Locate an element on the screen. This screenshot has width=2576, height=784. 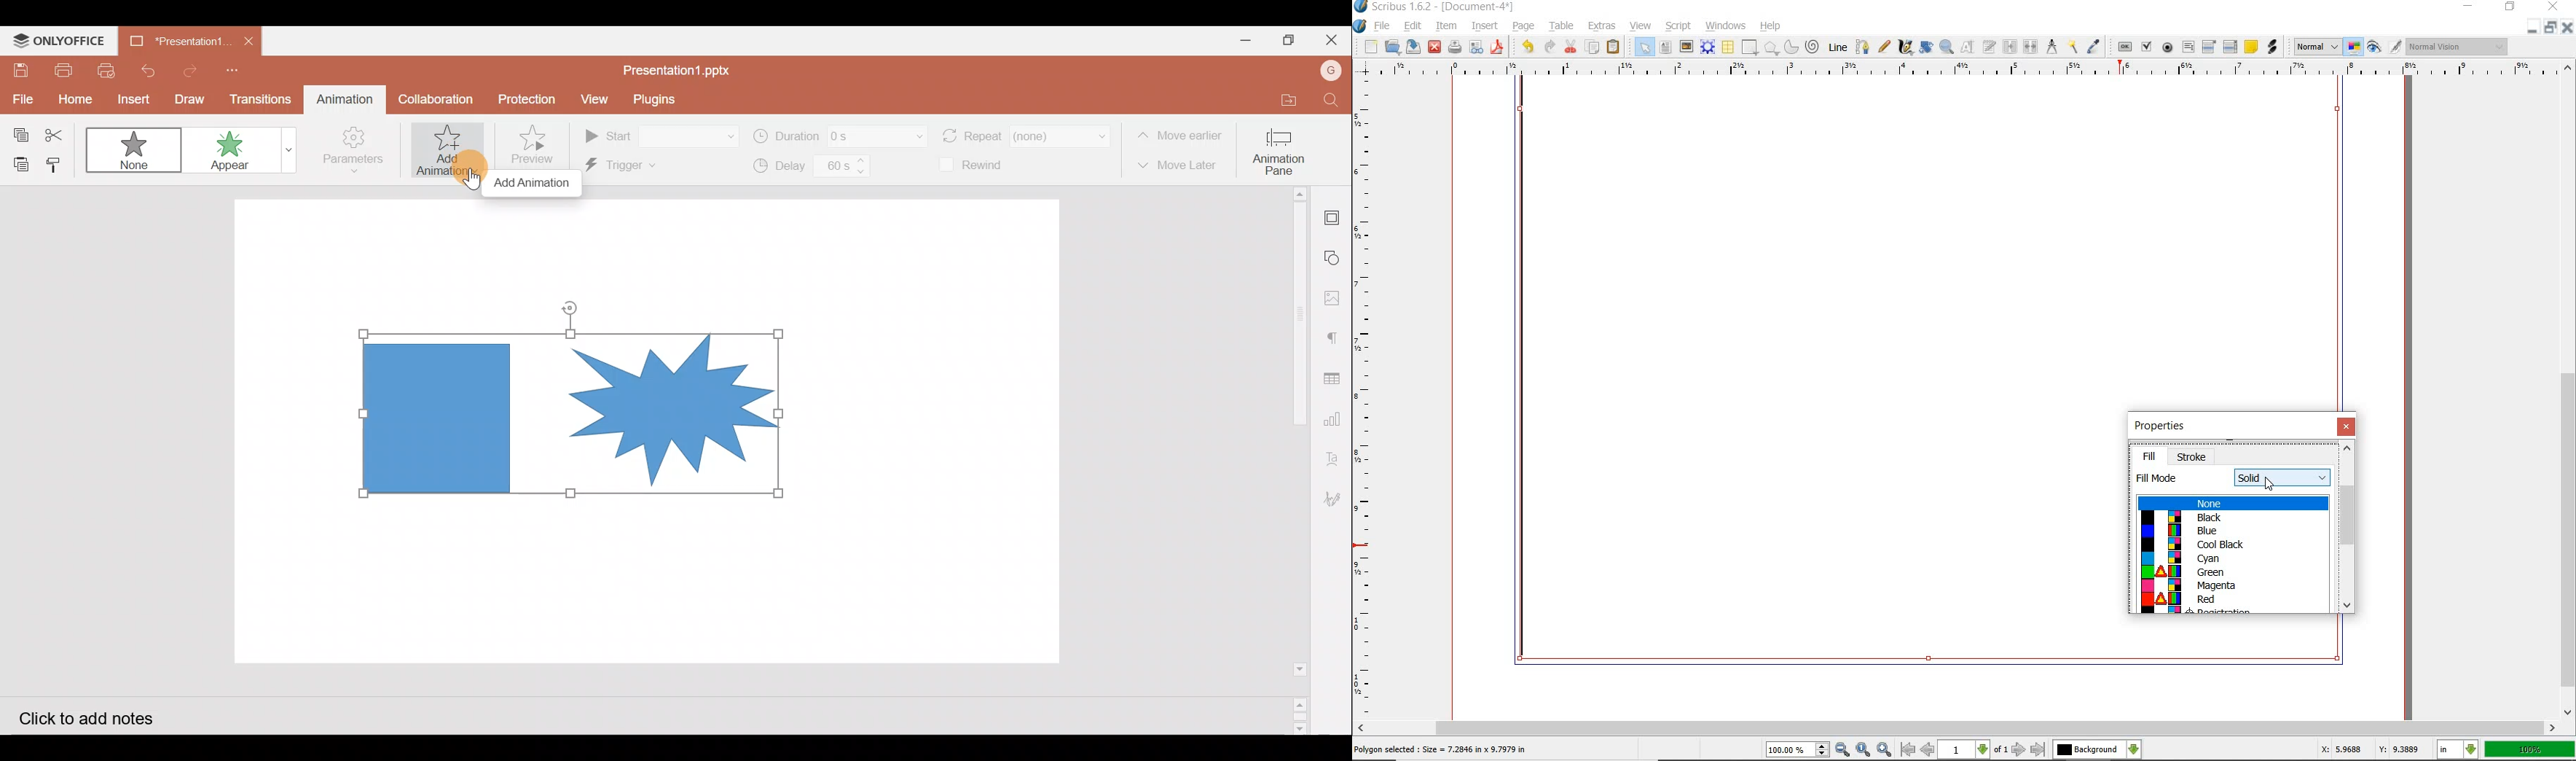
stroke is located at coordinates (2194, 456).